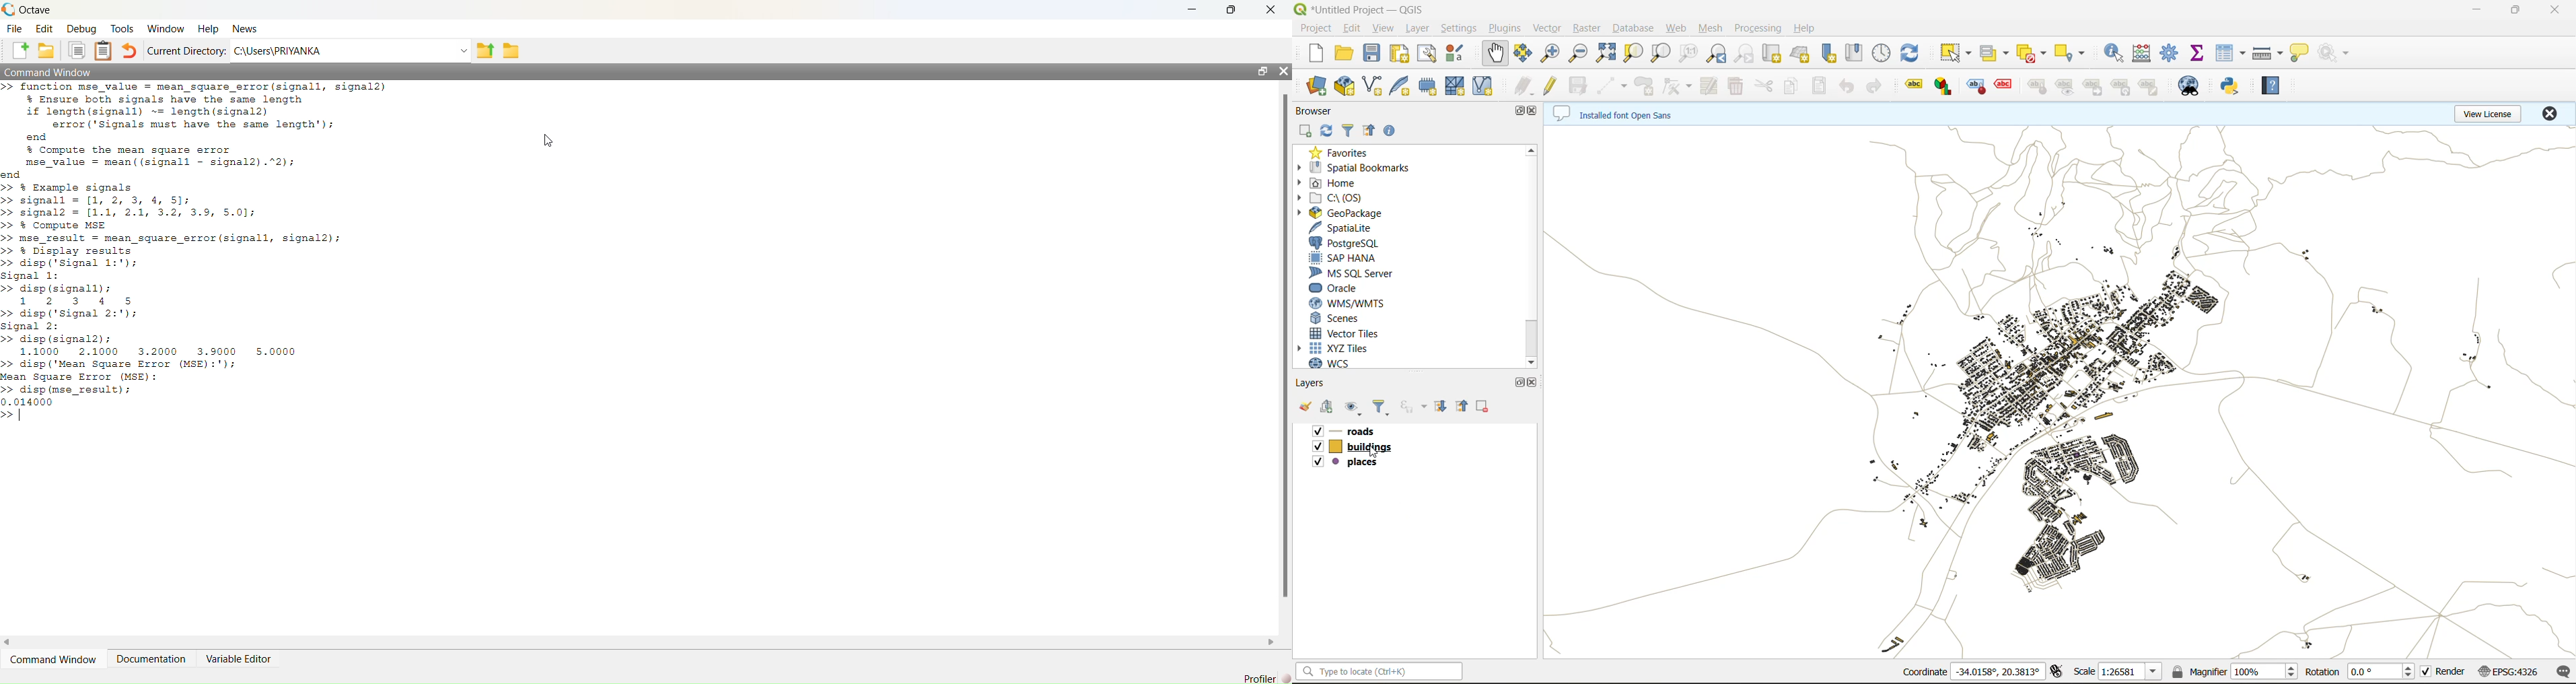  What do you see at coordinates (1913, 54) in the screenshot?
I see `refresh` at bounding box center [1913, 54].